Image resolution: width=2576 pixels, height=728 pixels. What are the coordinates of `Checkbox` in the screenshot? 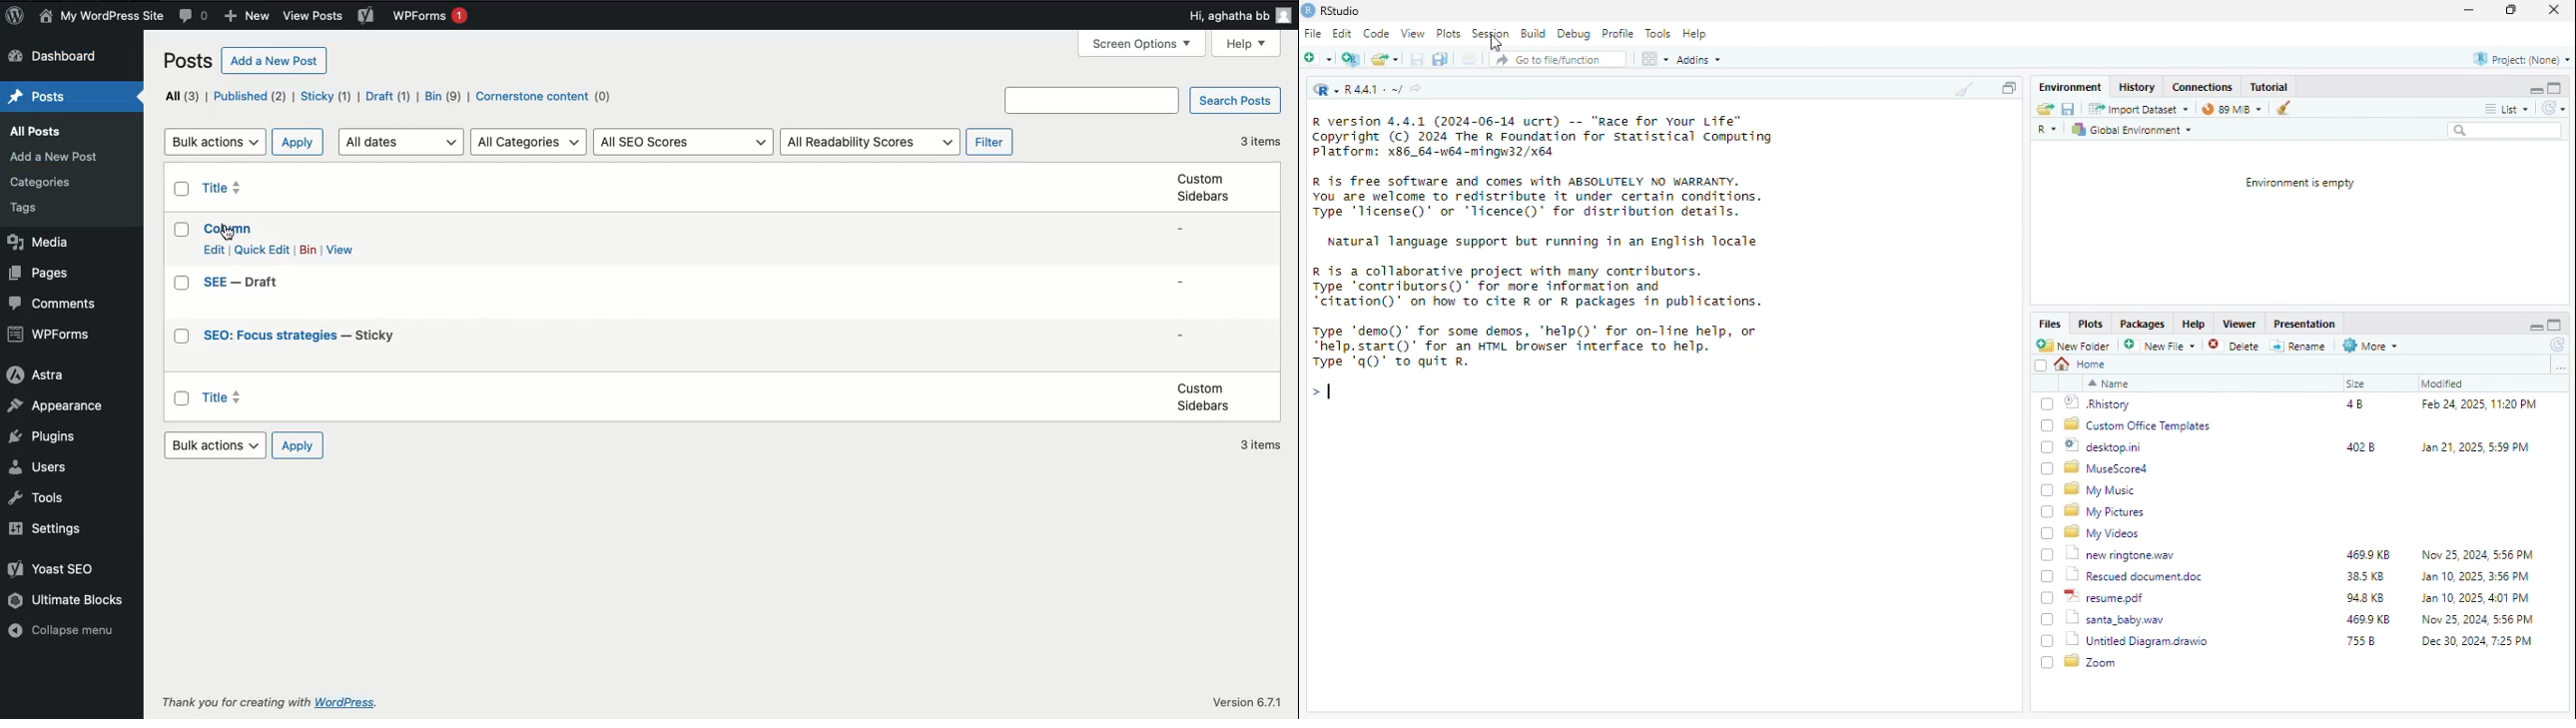 It's located at (2048, 426).